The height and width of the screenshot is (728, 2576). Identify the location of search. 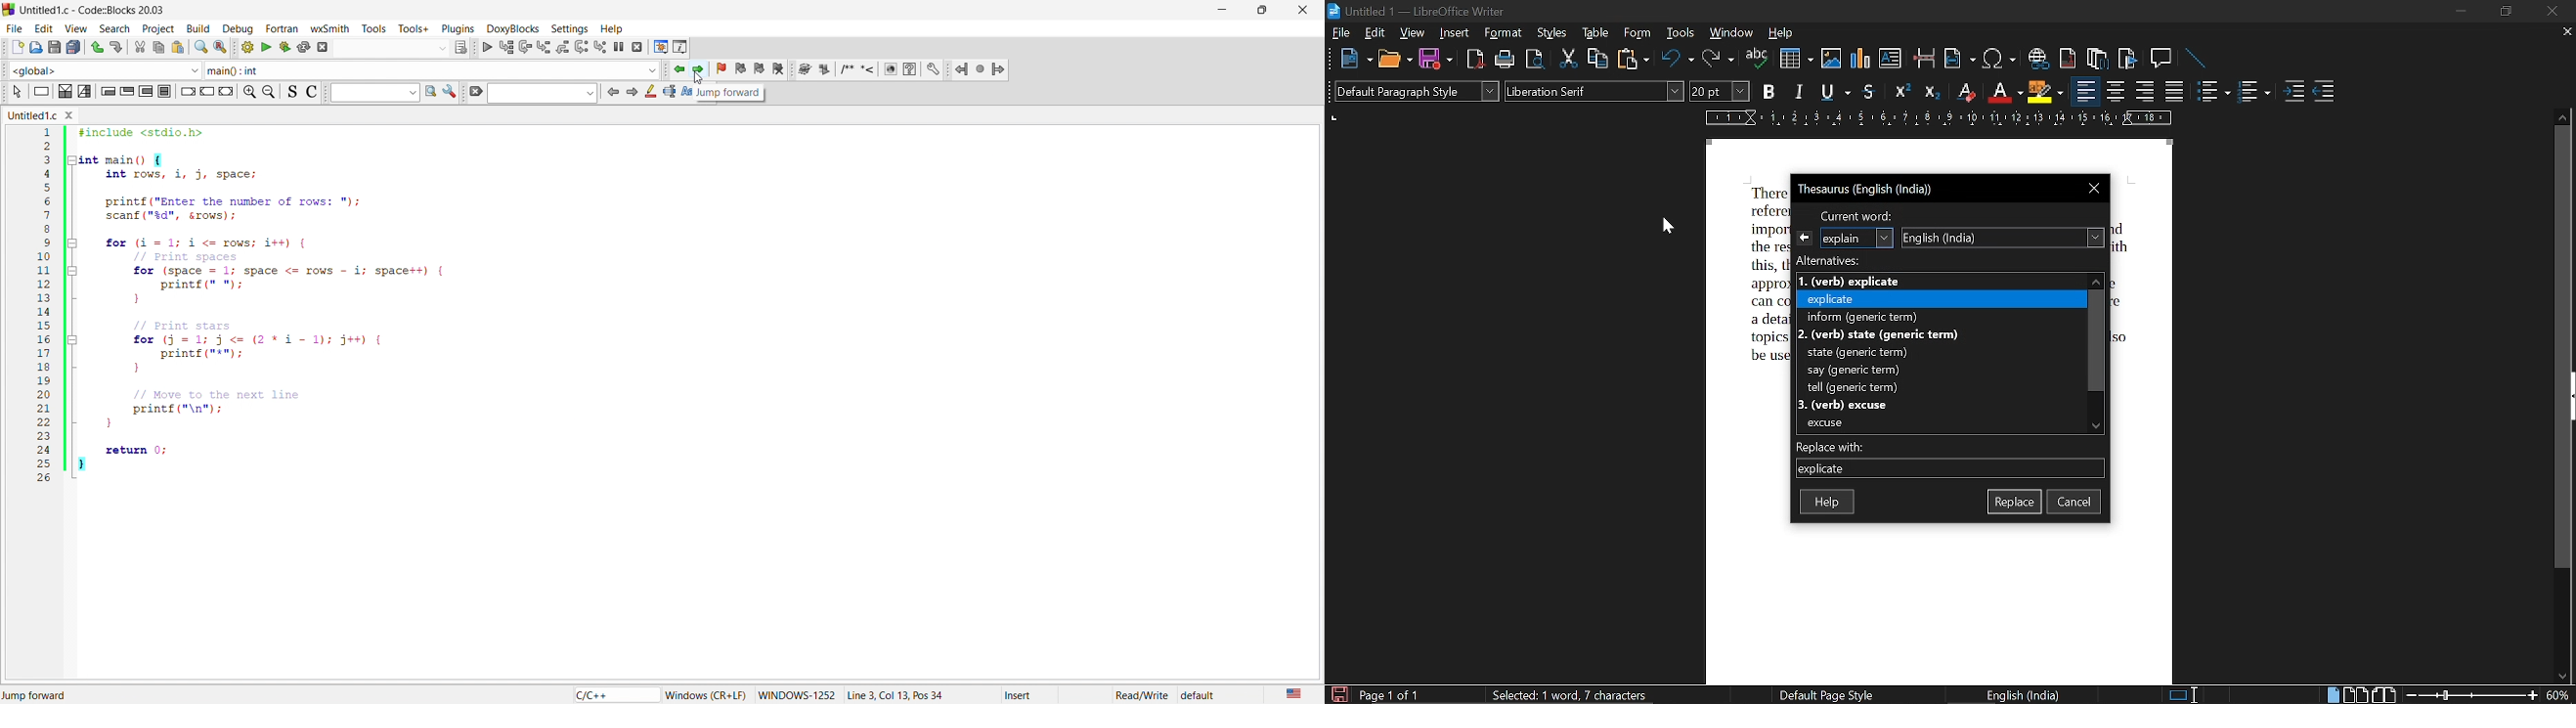
(198, 49).